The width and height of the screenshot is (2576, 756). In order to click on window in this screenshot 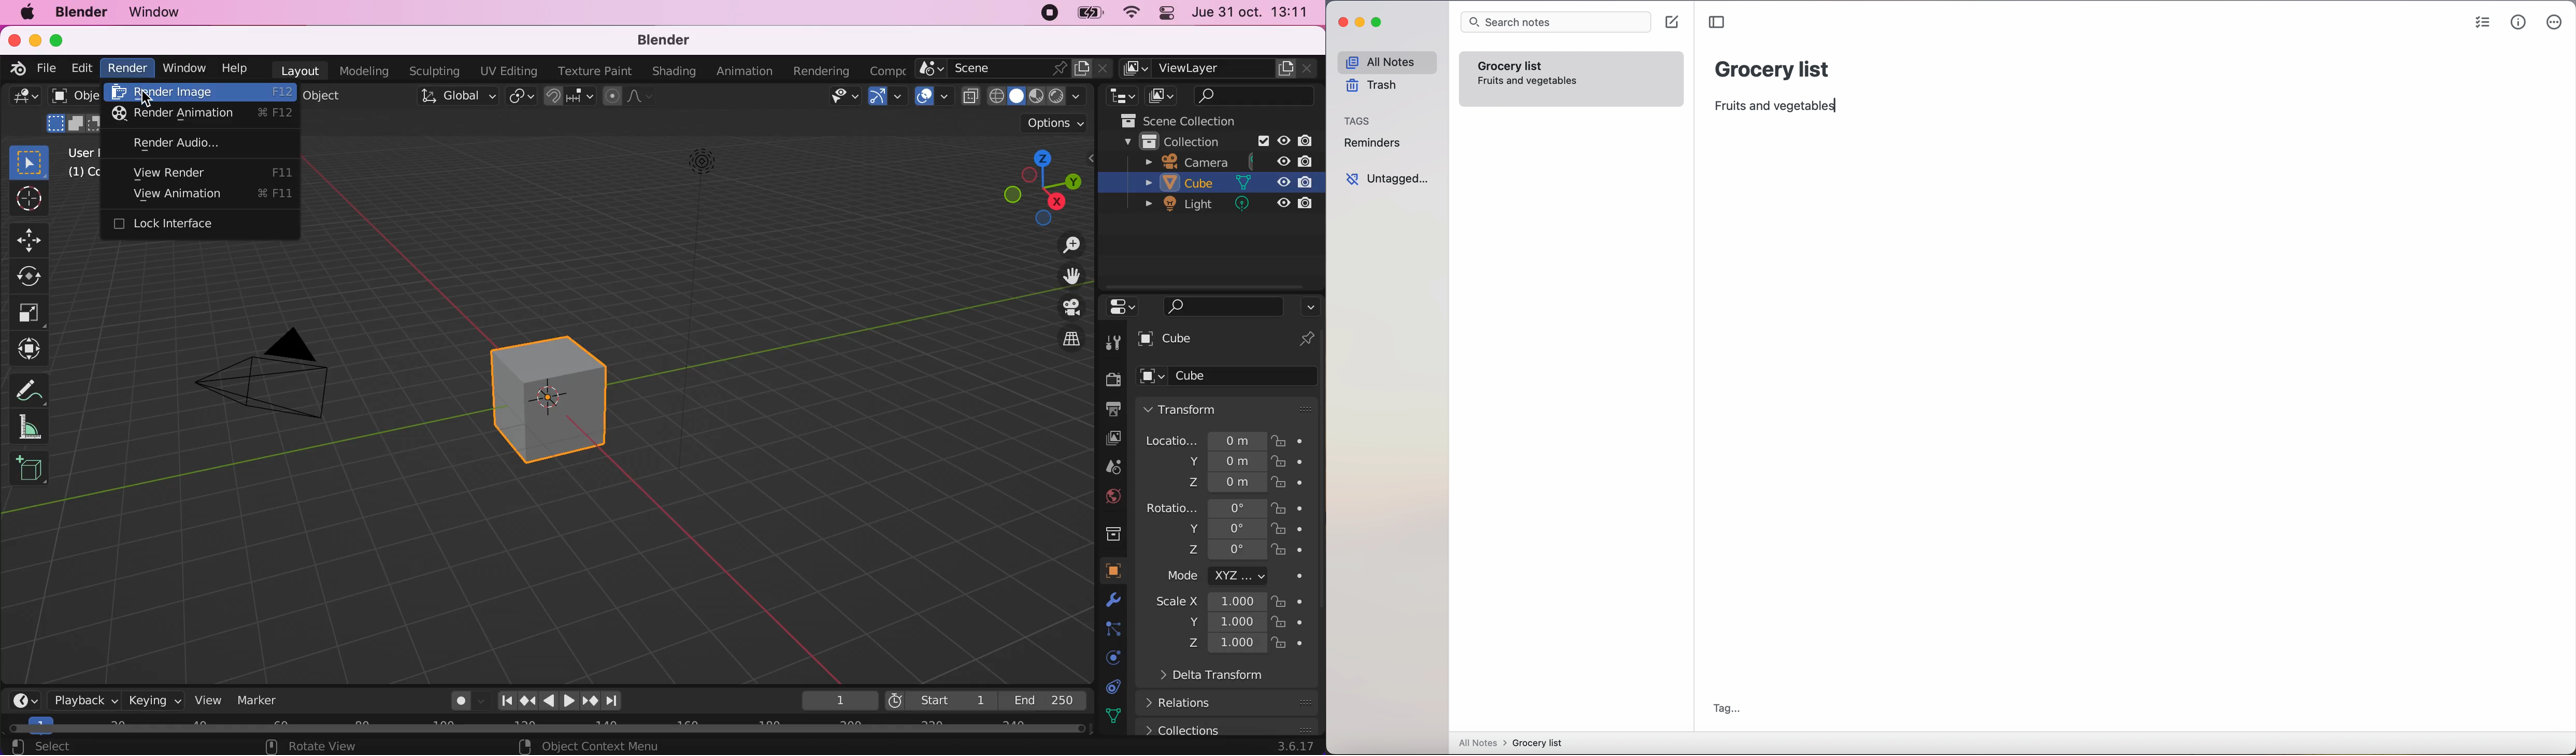, I will do `click(187, 67)`.